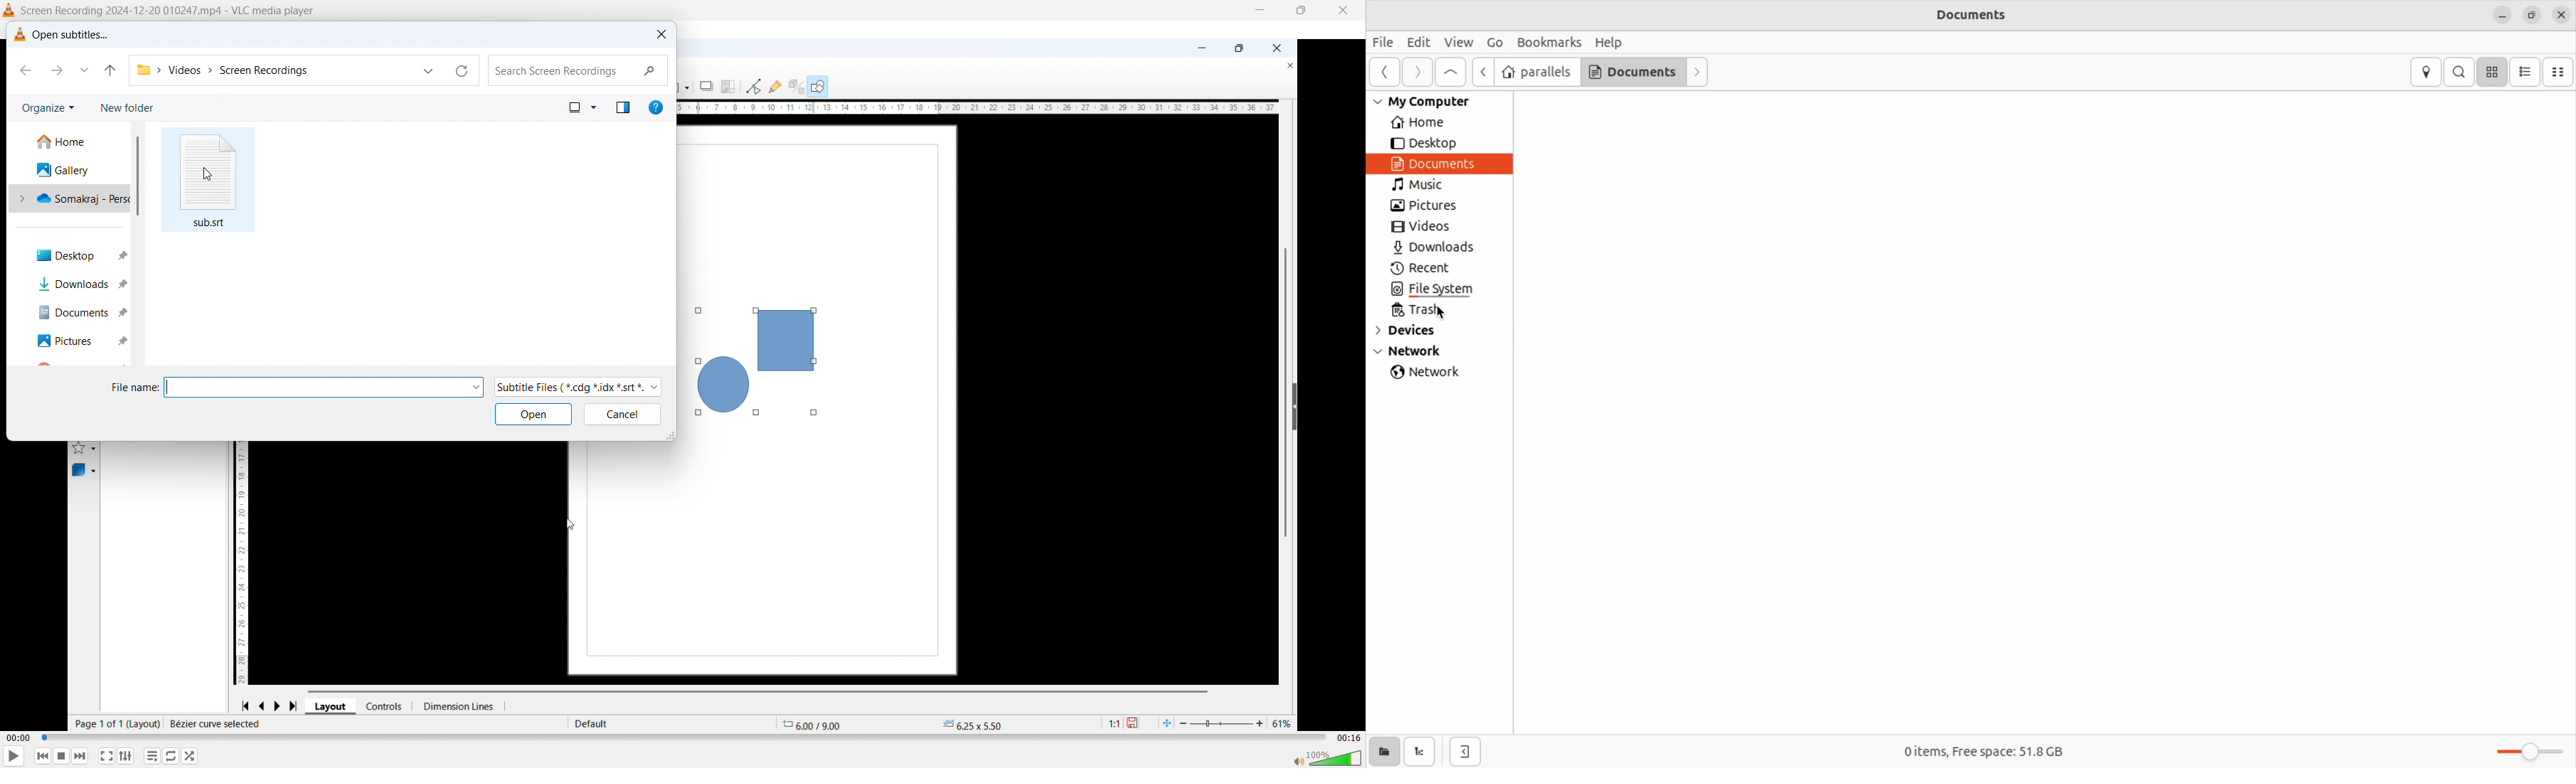 The width and height of the screenshot is (2576, 784). What do you see at coordinates (297, 704) in the screenshot?
I see `last page` at bounding box center [297, 704].